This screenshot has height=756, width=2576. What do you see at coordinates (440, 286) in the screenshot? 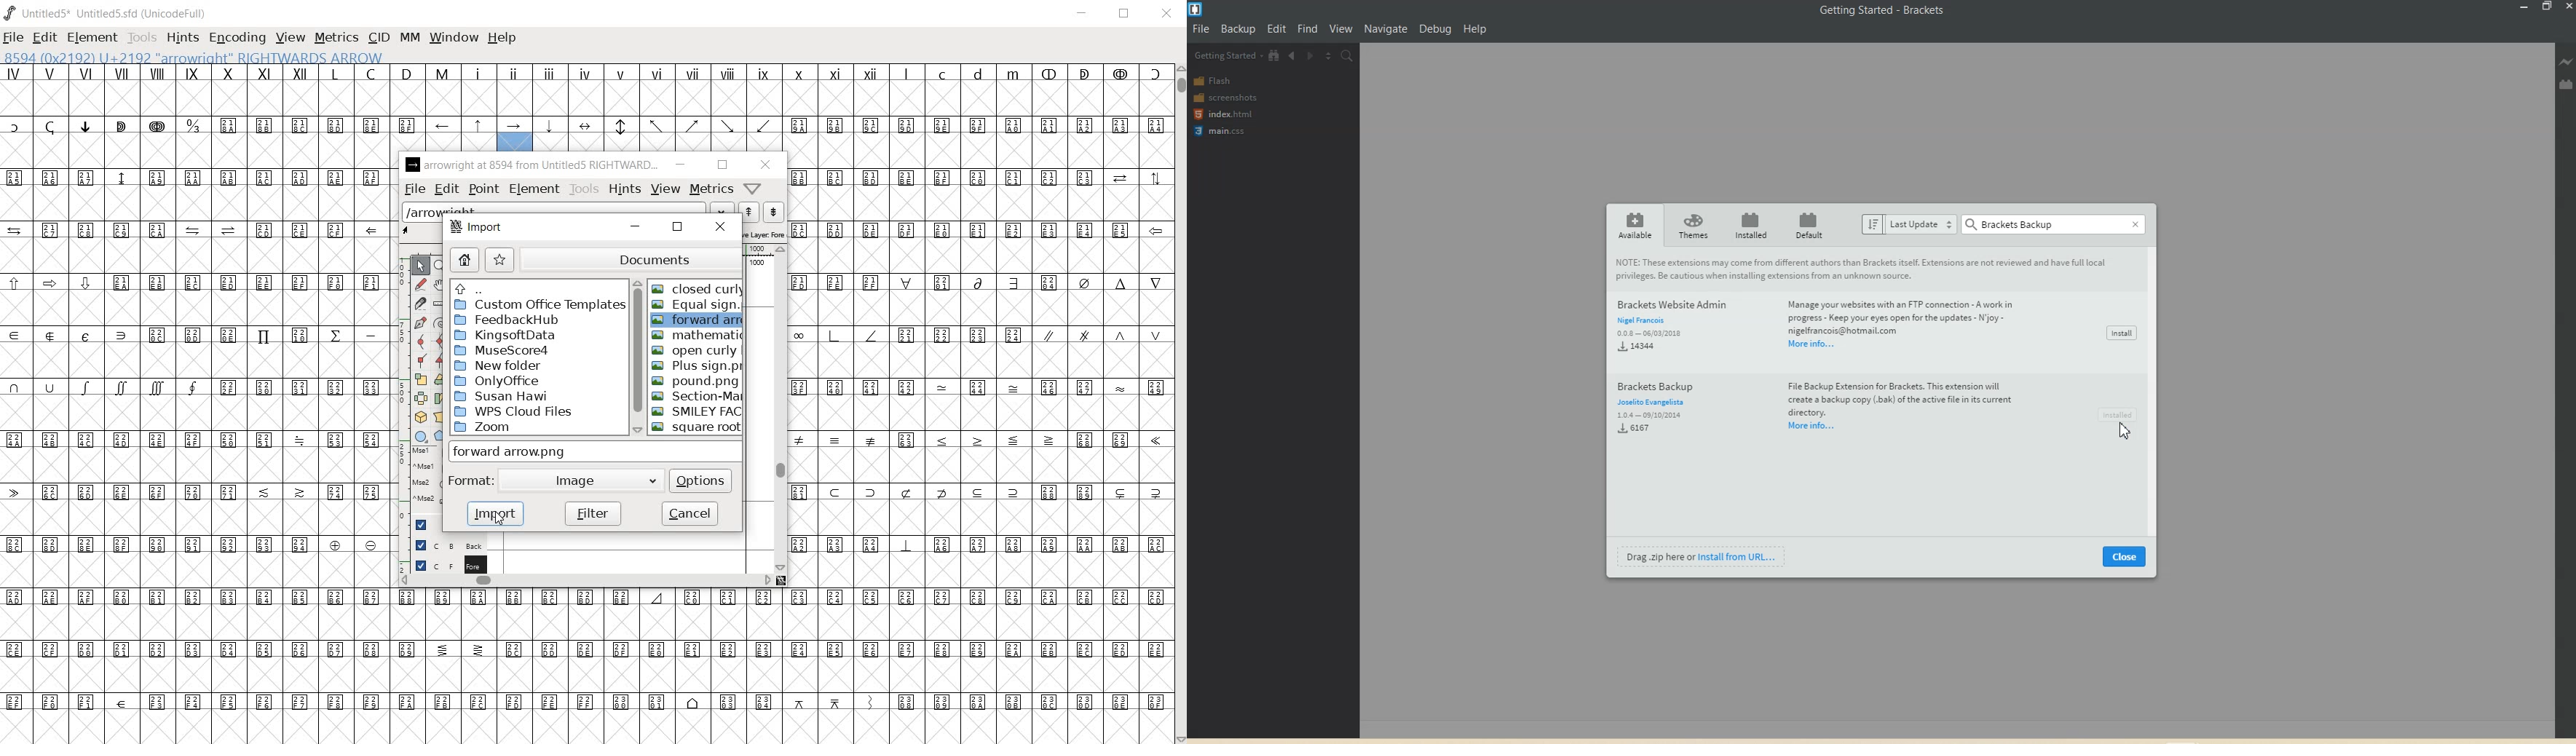
I see `scroll by hand` at bounding box center [440, 286].